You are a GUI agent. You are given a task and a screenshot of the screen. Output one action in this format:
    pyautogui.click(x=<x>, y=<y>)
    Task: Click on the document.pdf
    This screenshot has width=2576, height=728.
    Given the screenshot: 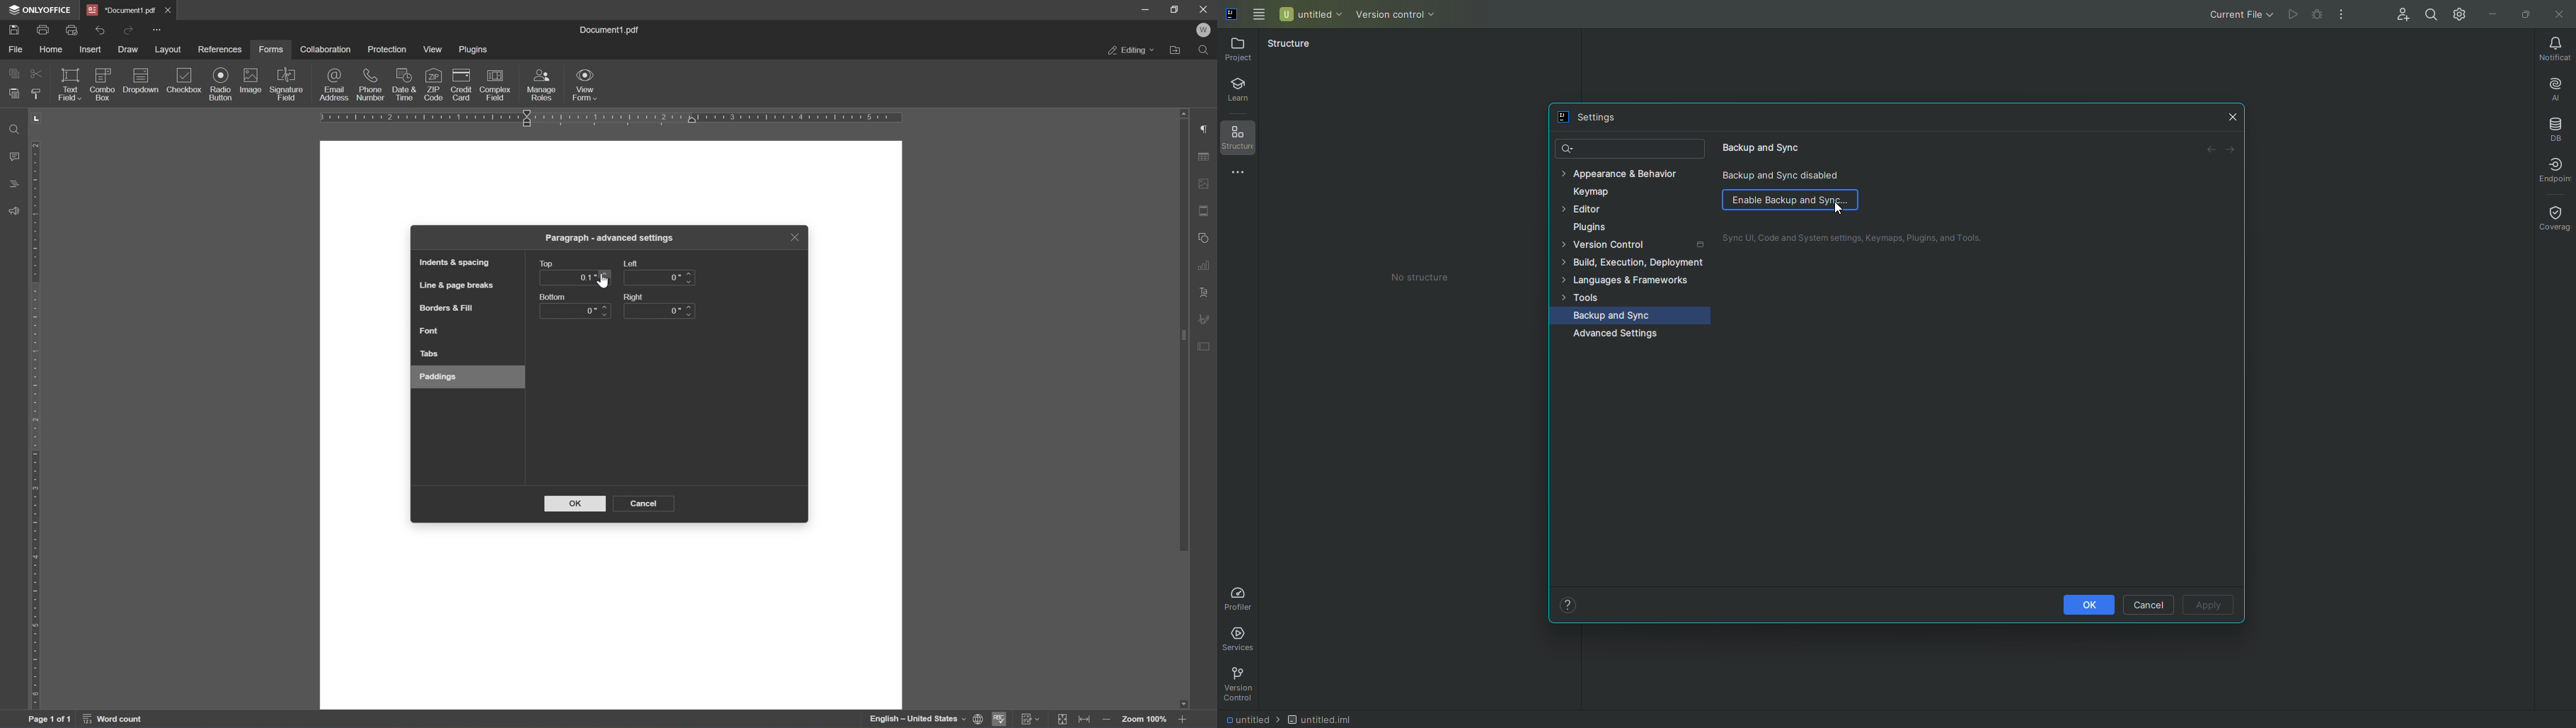 What is the action you would take?
    pyautogui.click(x=614, y=30)
    